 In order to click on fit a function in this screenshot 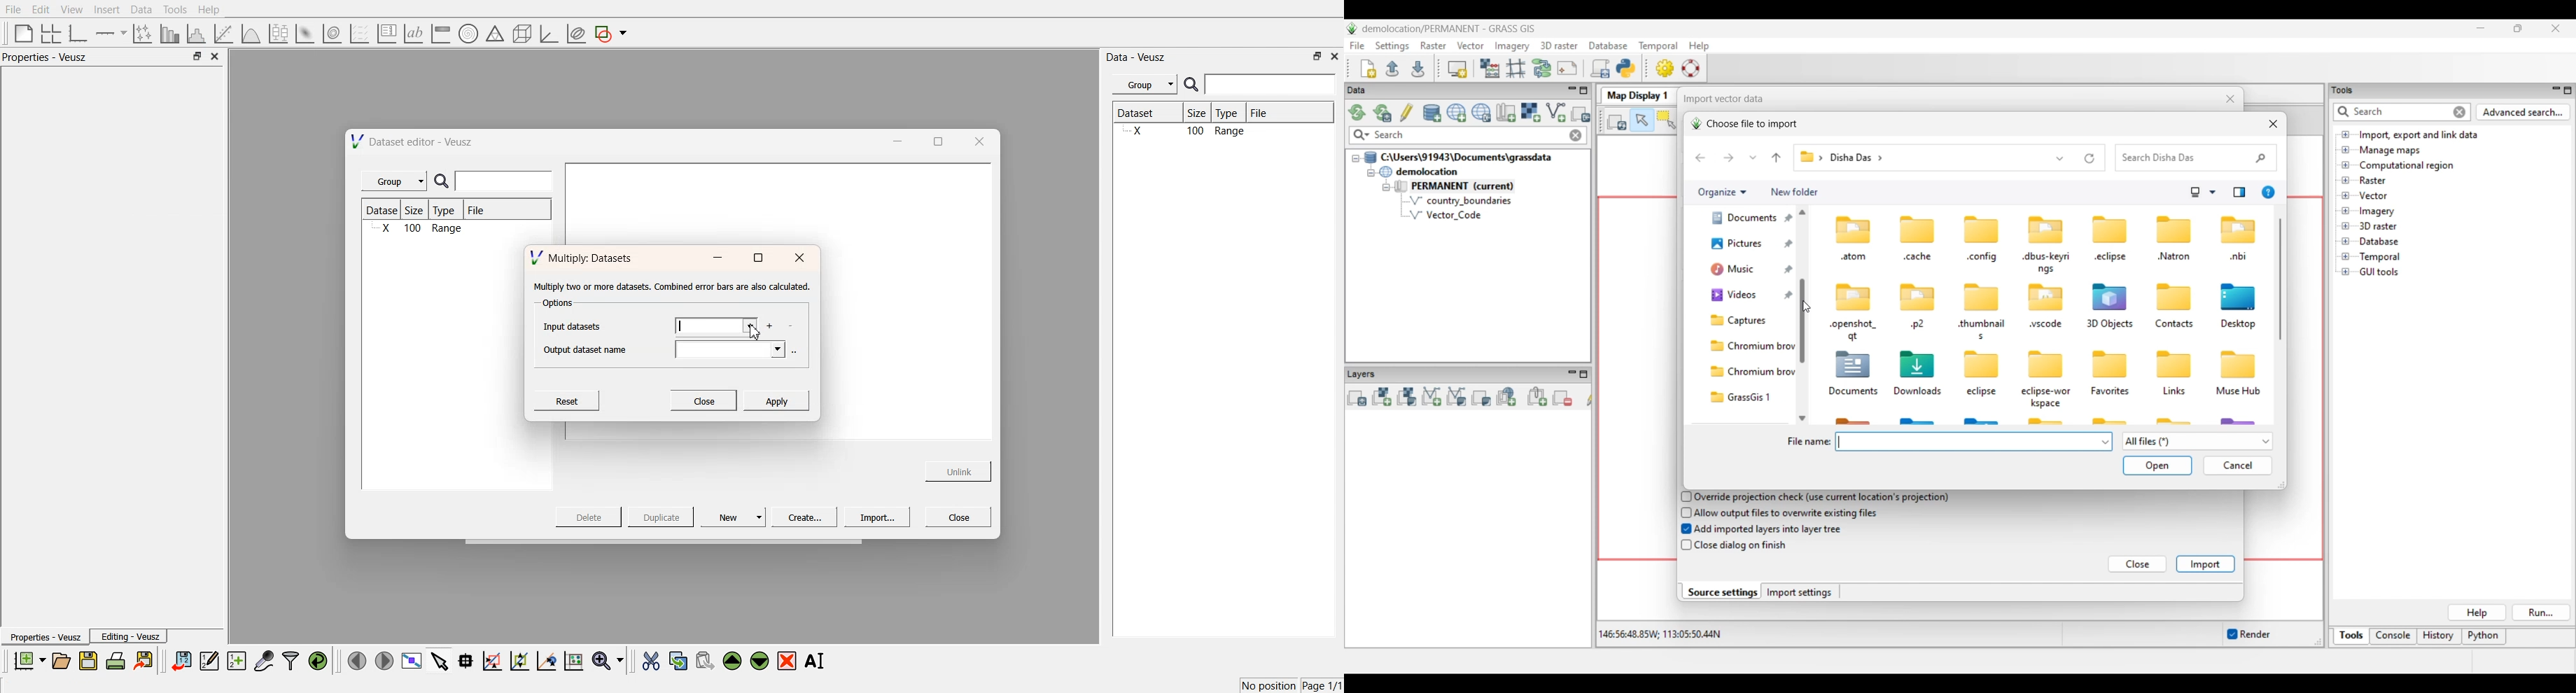, I will do `click(225, 32)`.